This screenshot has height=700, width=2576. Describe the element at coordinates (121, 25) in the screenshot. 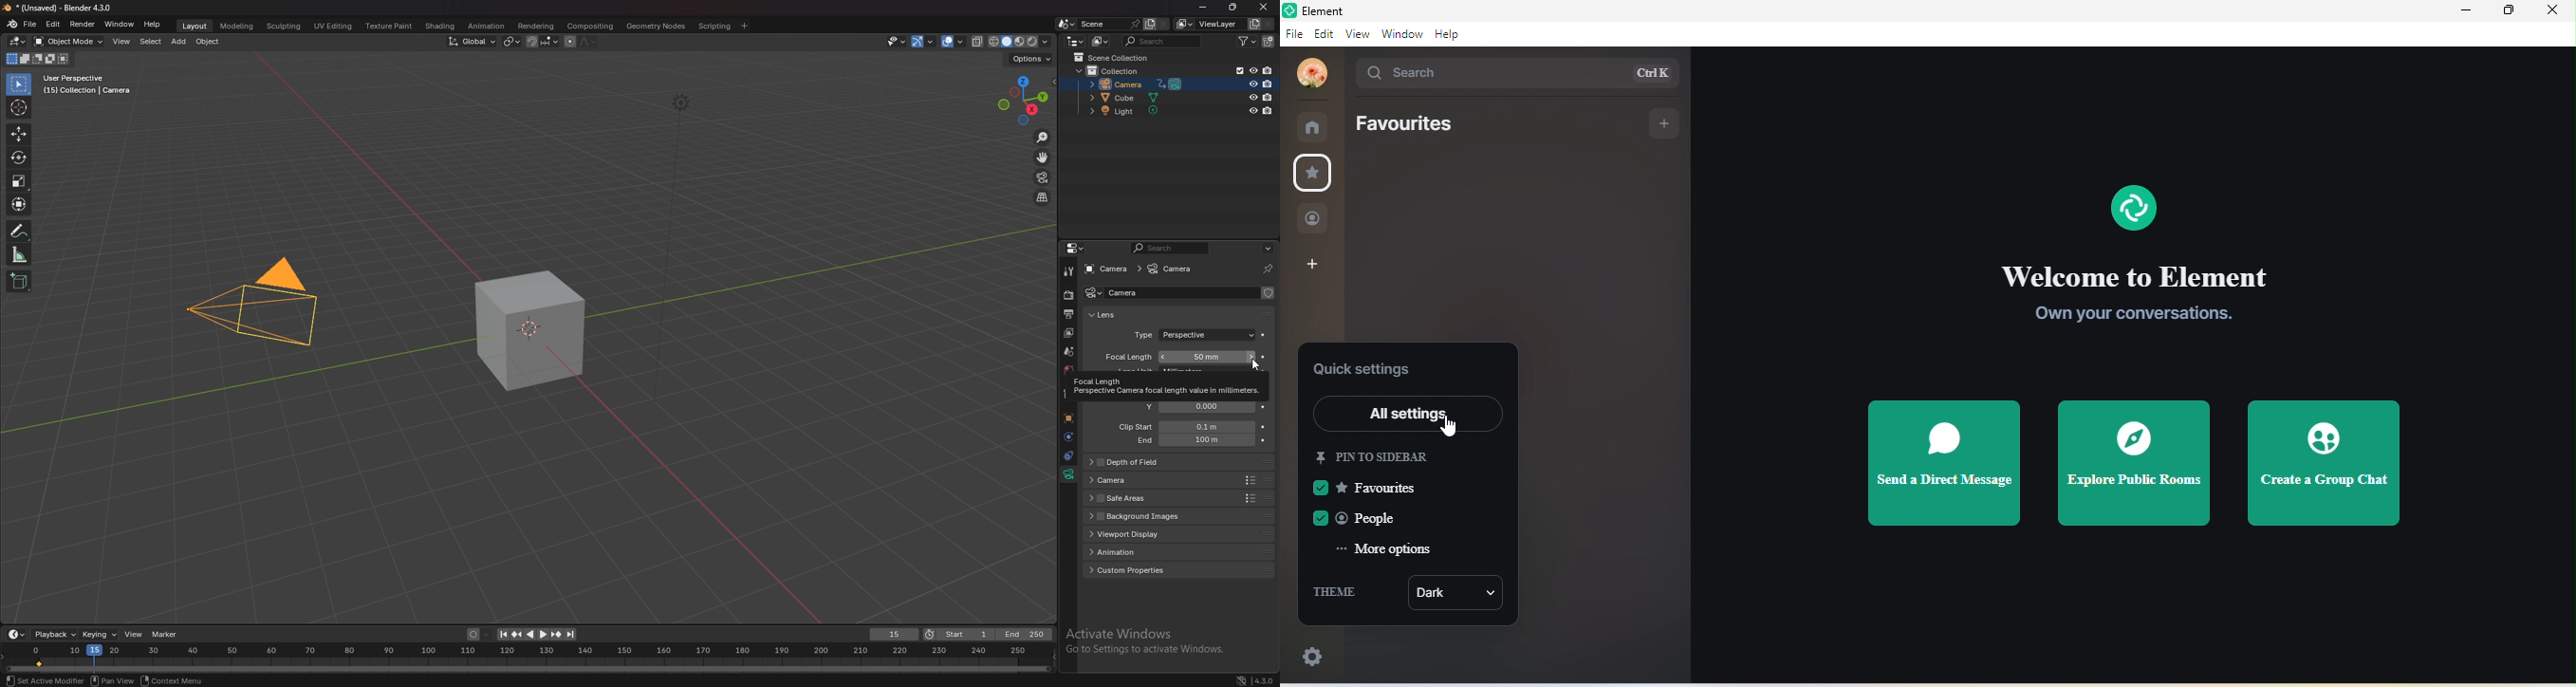

I see `window` at that location.